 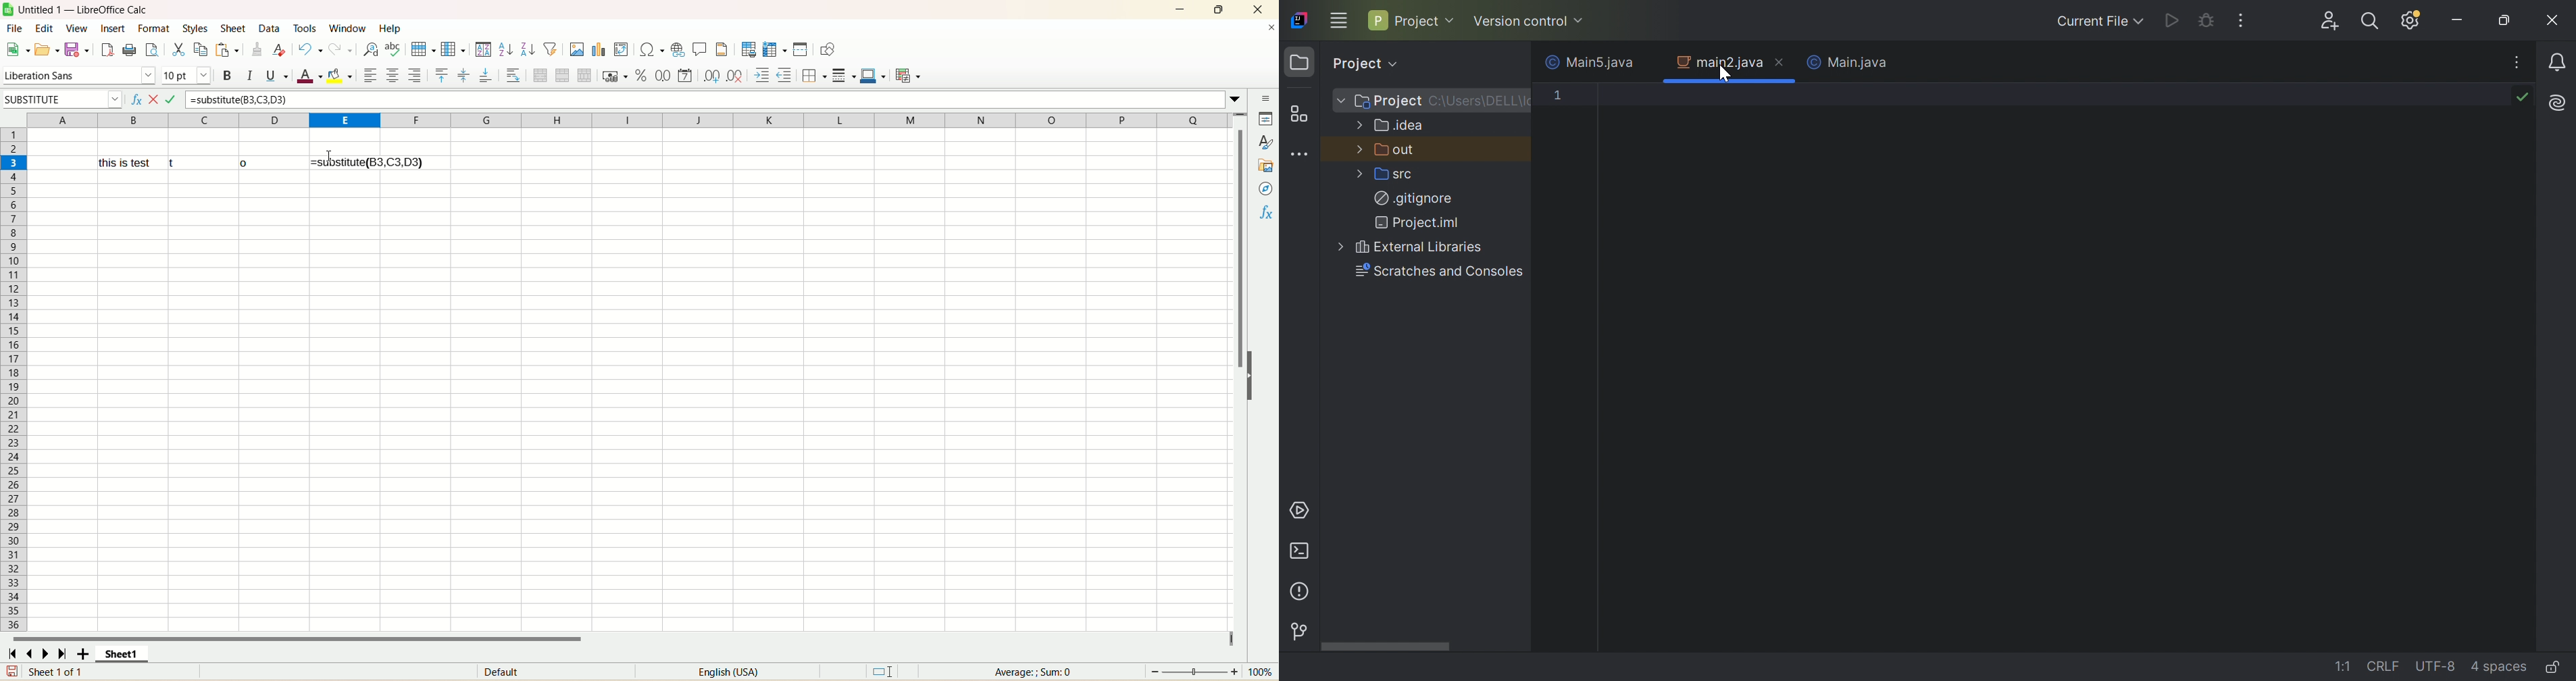 What do you see at coordinates (415, 75) in the screenshot?
I see `align right` at bounding box center [415, 75].